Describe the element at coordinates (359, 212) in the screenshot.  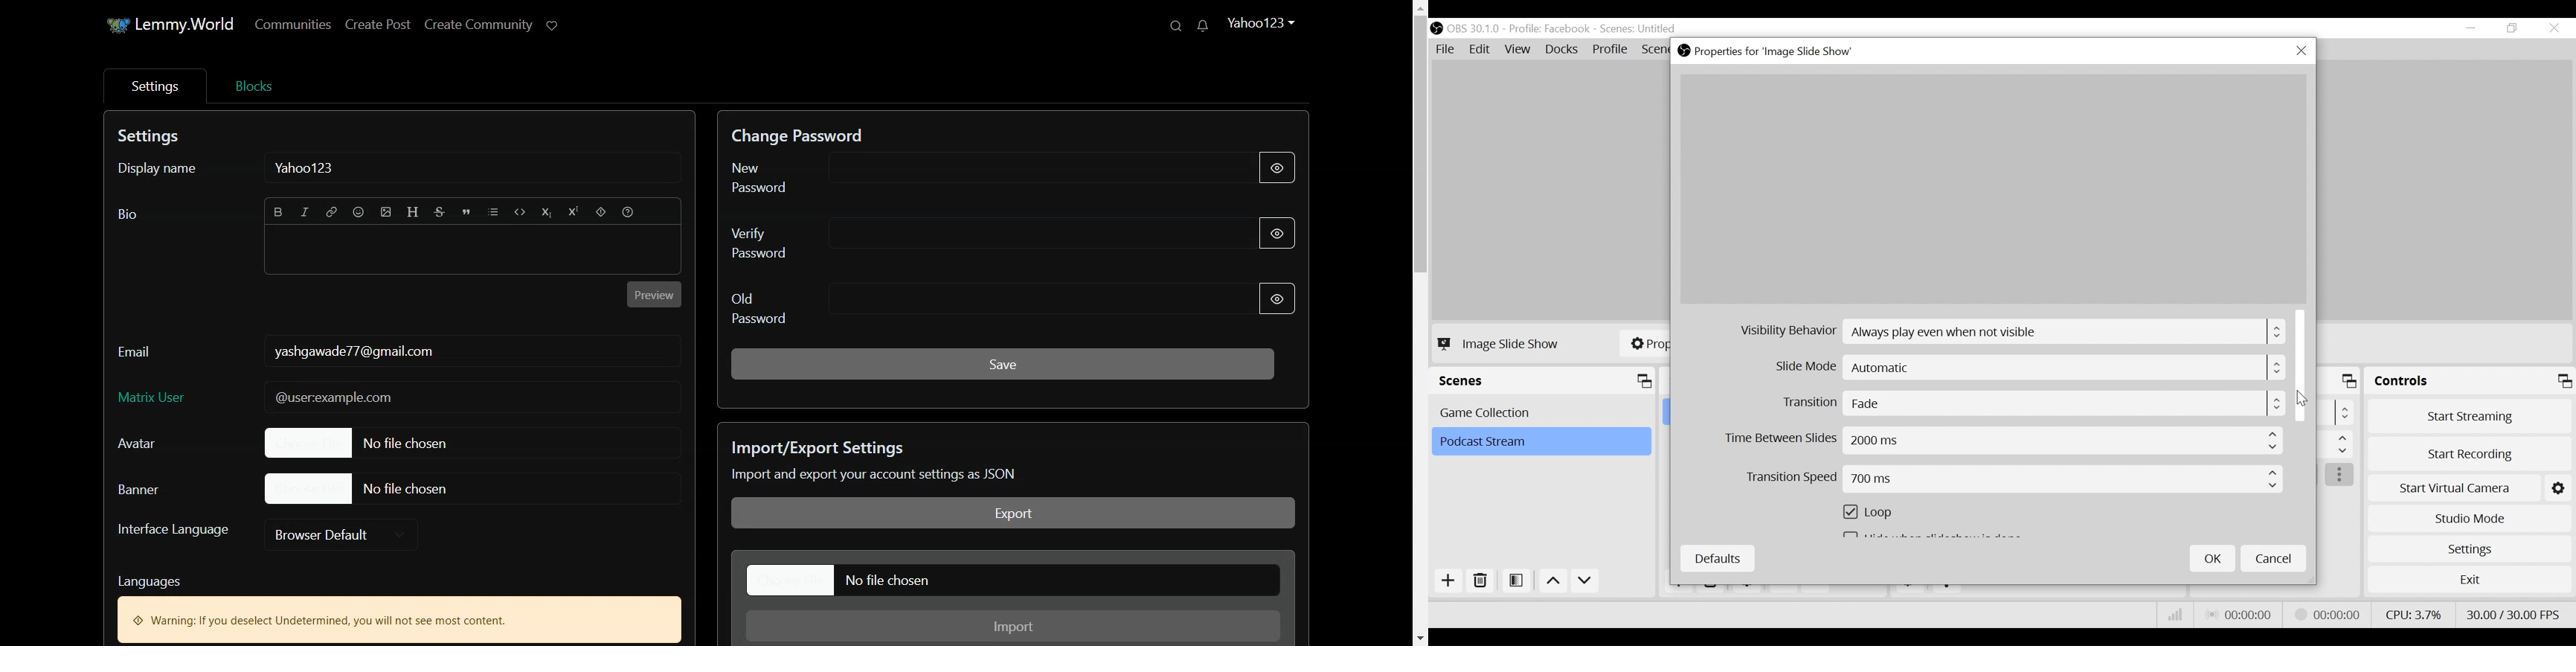
I see `Emoji` at that location.